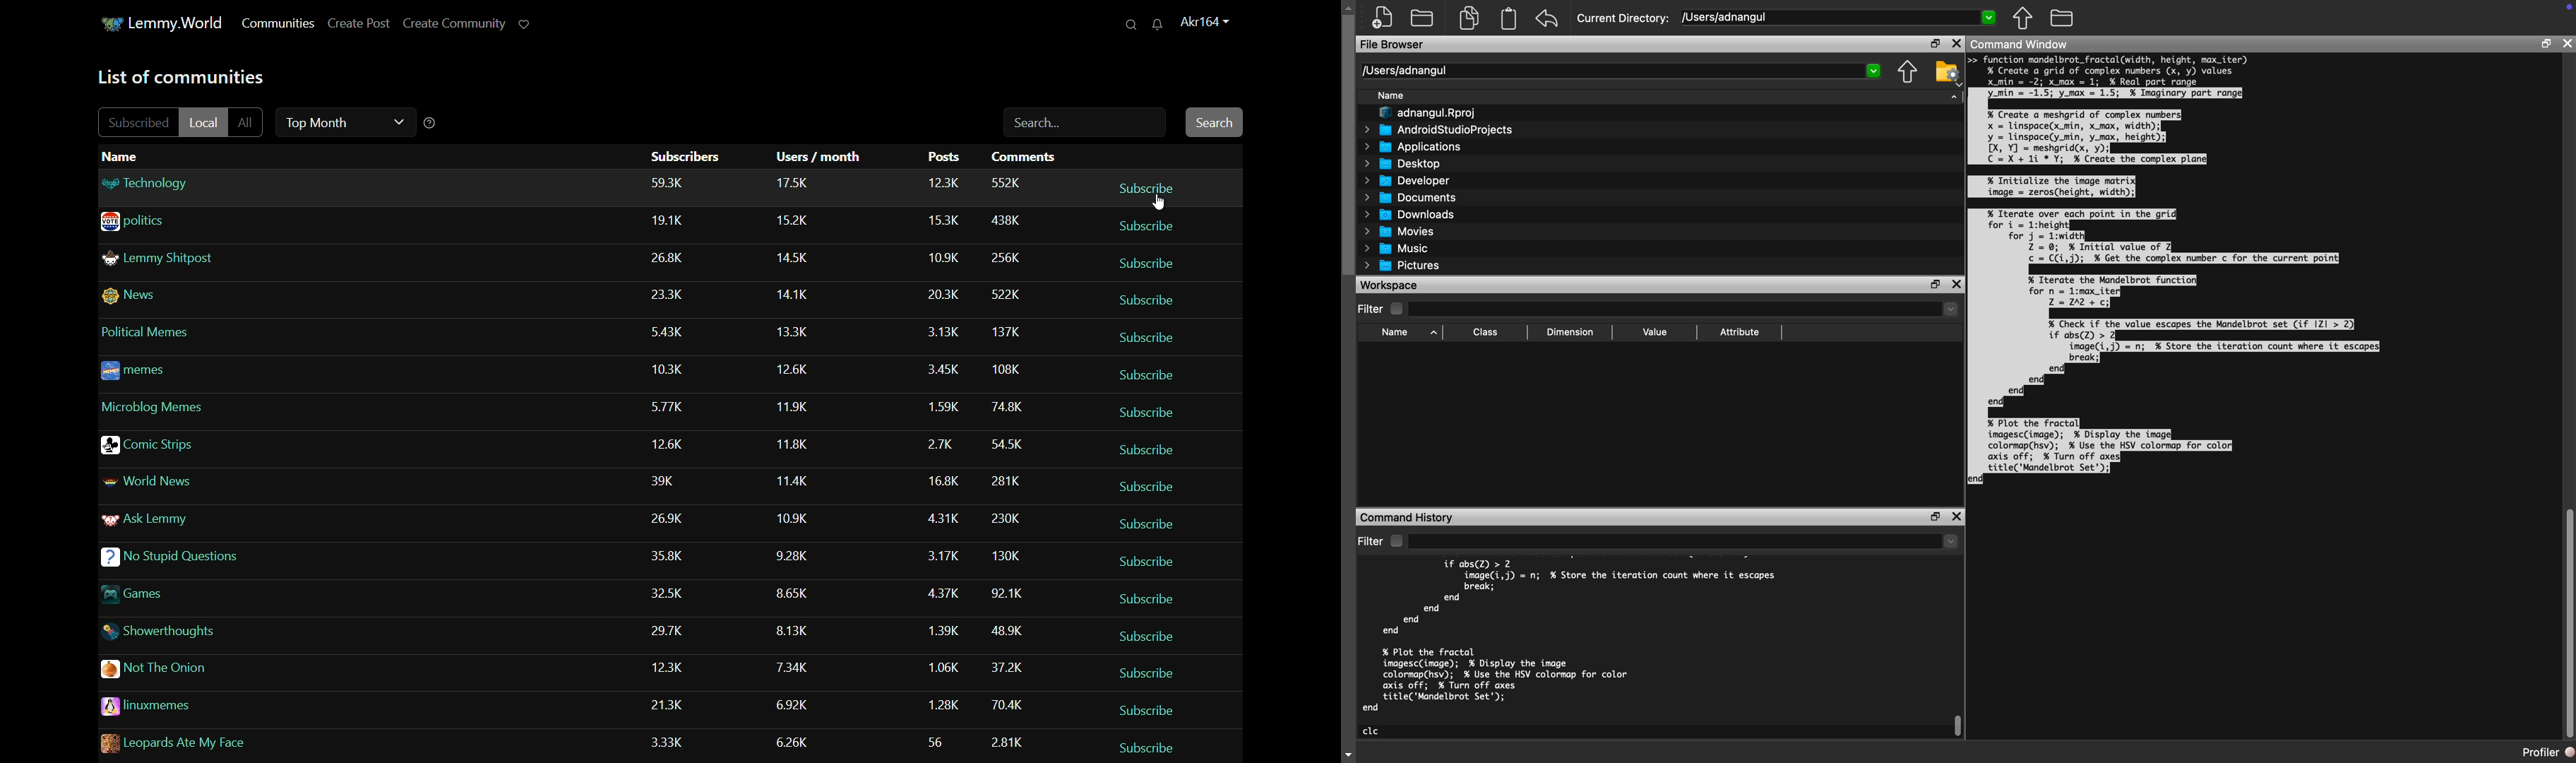 This screenshot has width=2576, height=784. I want to click on posts, so click(941, 703).